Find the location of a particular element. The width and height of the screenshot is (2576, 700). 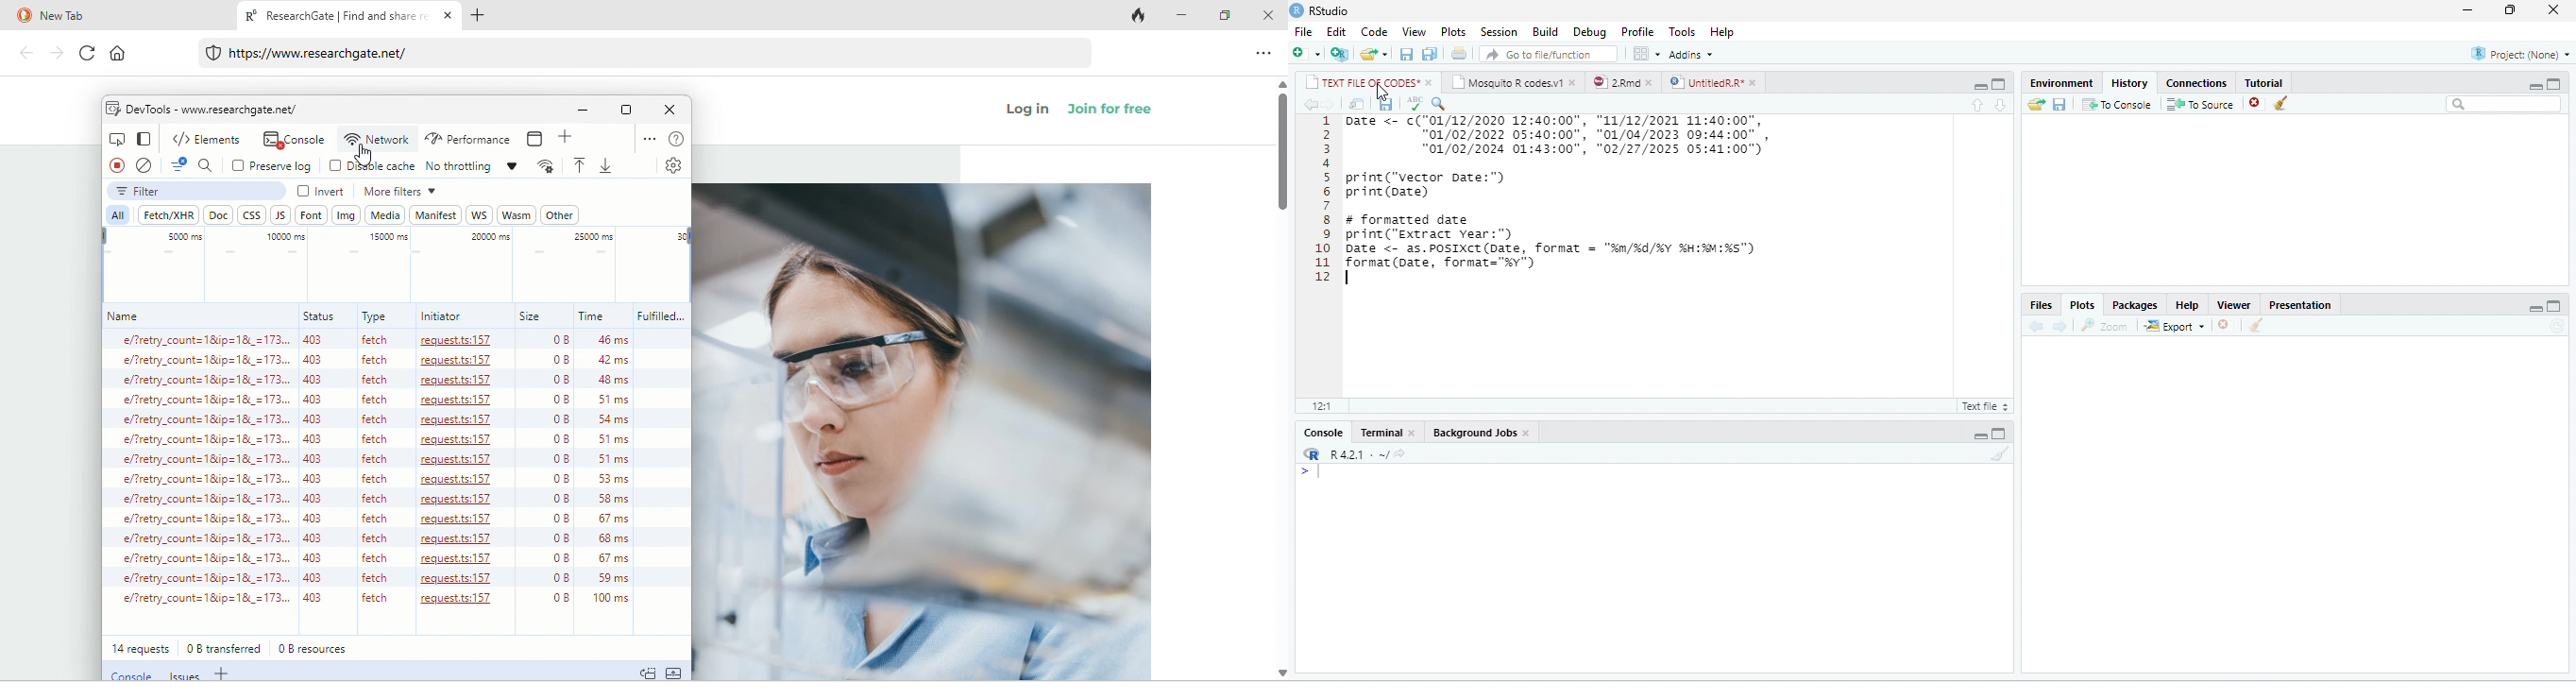

Addins is located at coordinates (1692, 54).